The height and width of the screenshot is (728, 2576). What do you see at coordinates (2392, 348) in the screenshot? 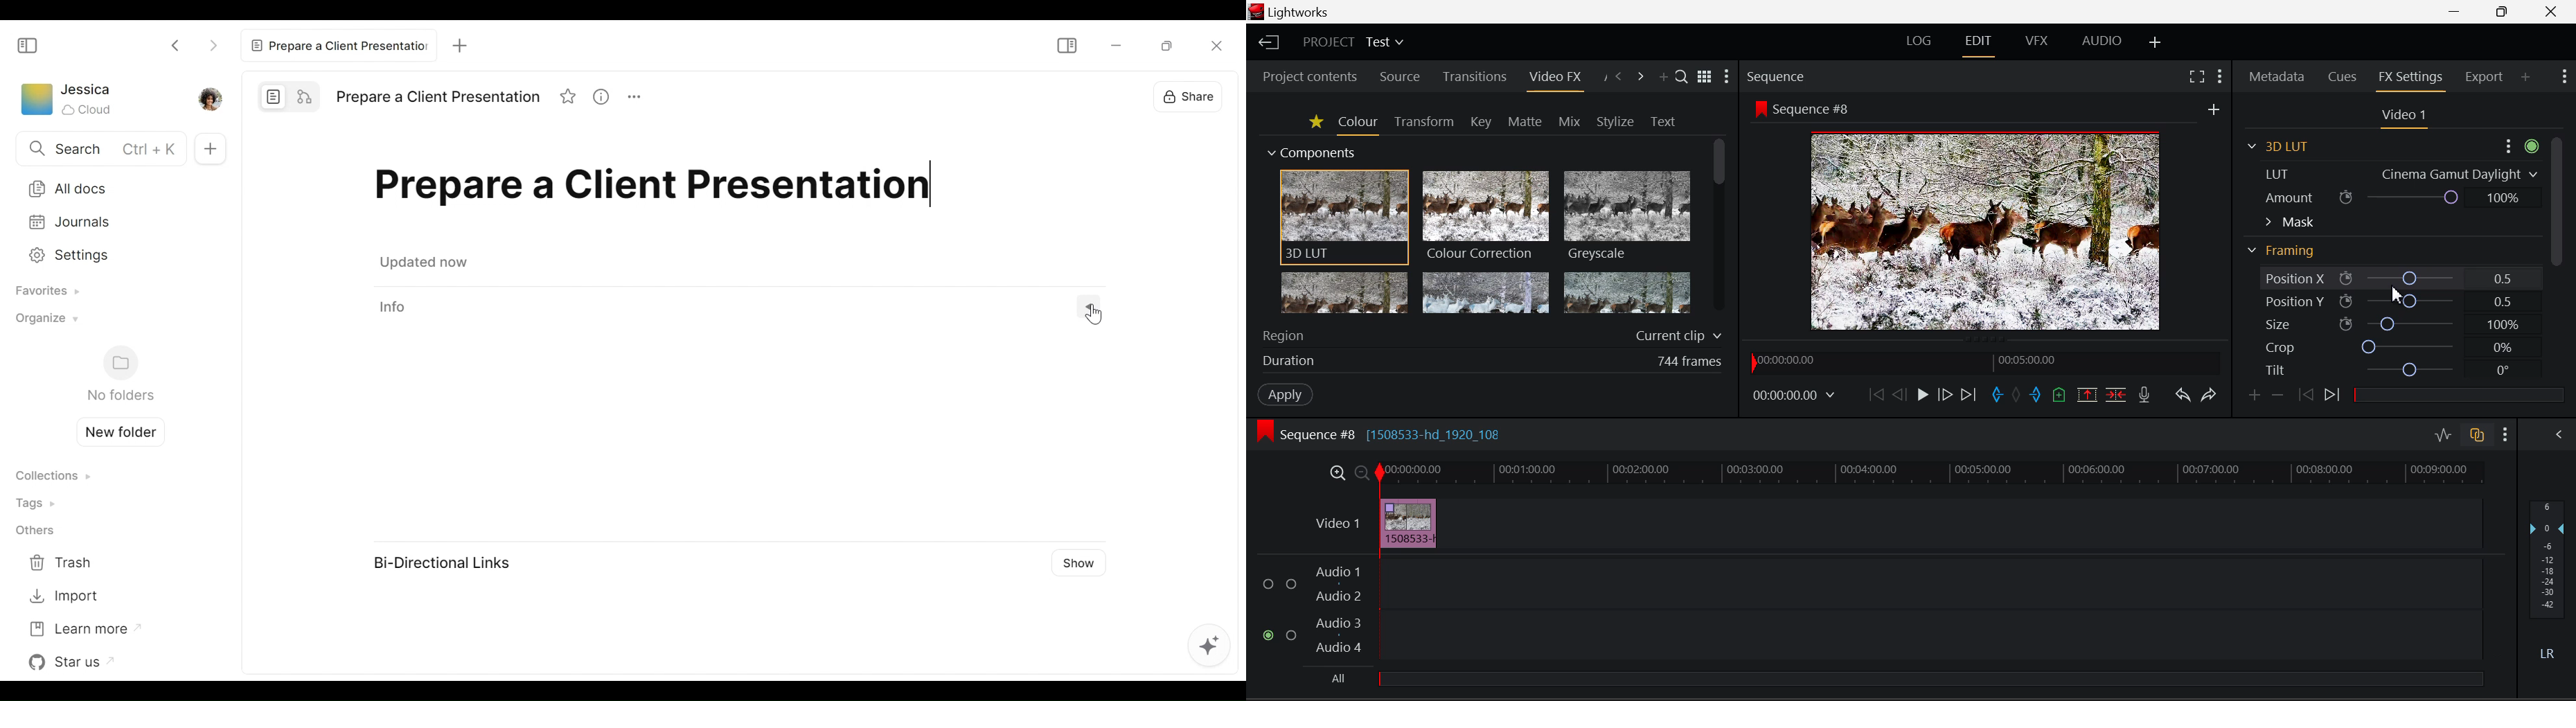
I see `Crop` at bounding box center [2392, 348].